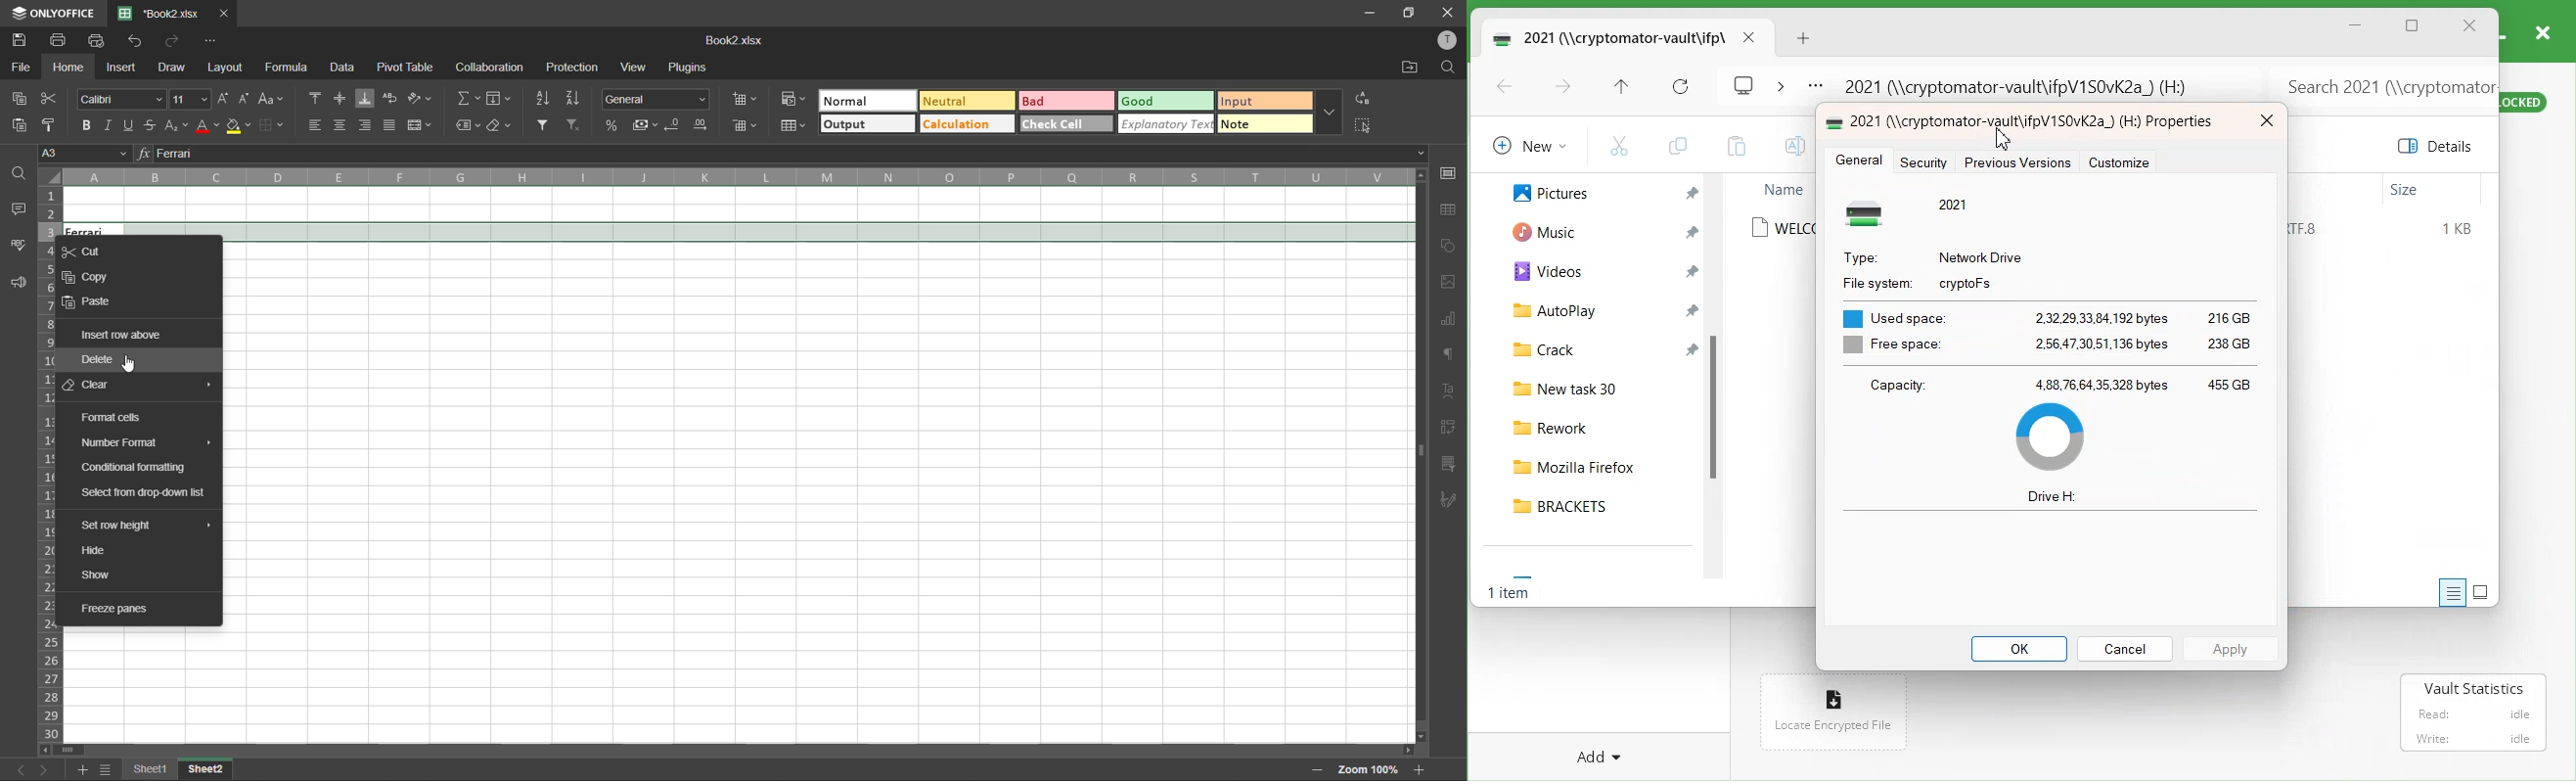 The image size is (2576, 784). Describe the element at coordinates (1315, 770) in the screenshot. I see `zoom out` at that location.